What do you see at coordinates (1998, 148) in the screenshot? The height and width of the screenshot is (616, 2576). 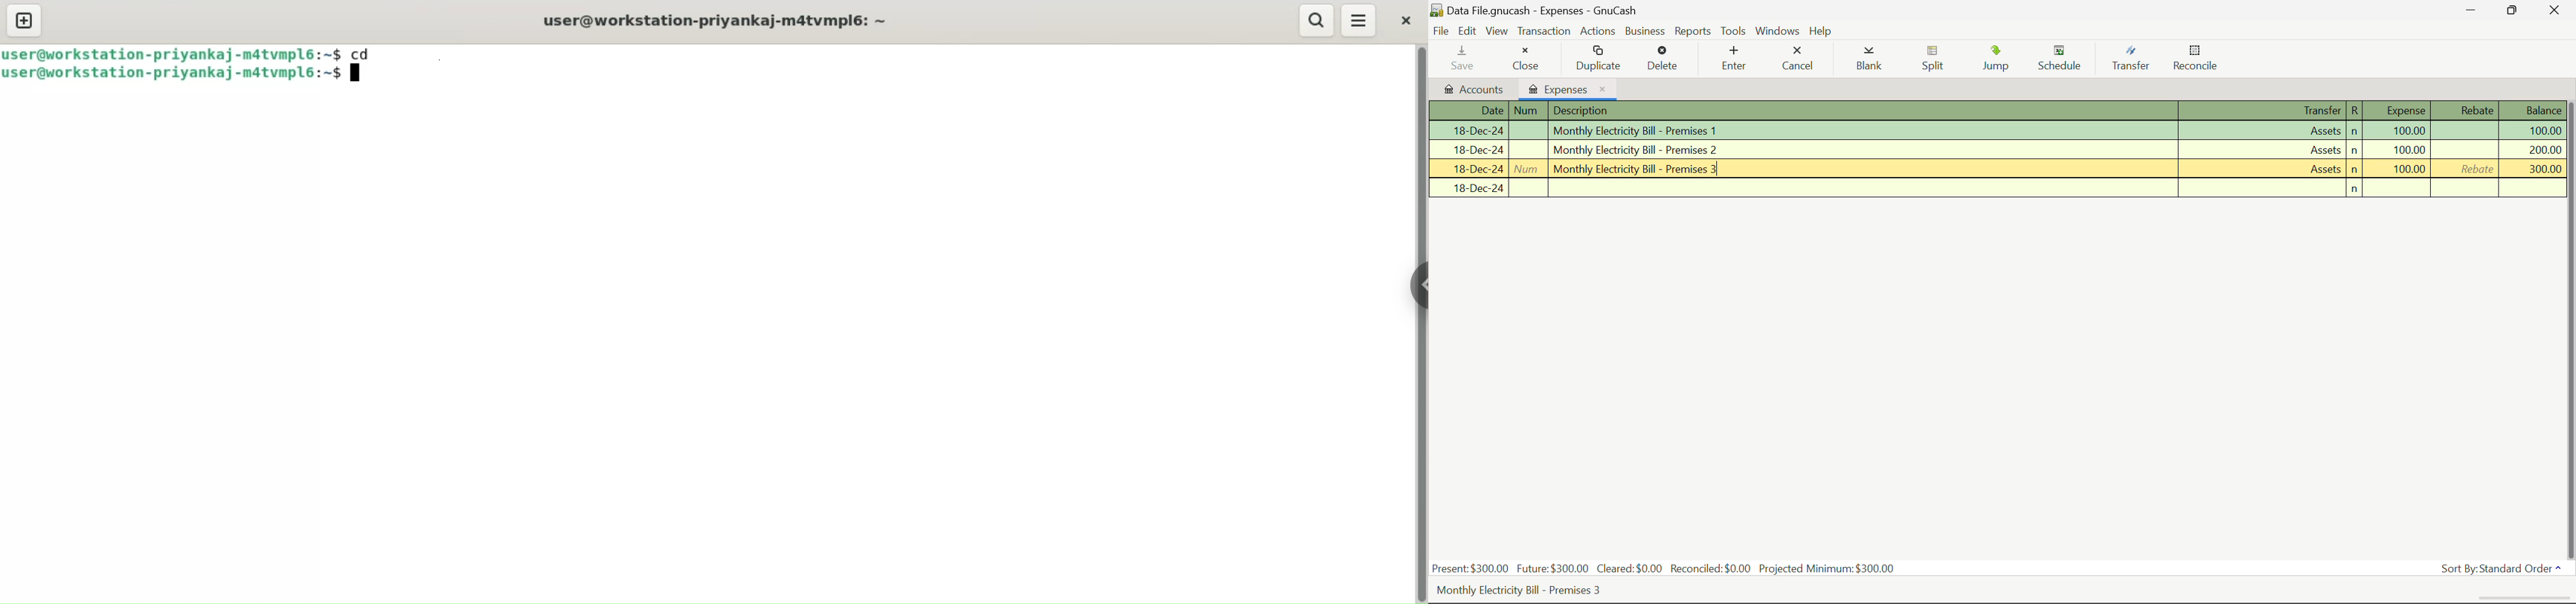 I see `Transaction 2` at bounding box center [1998, 148].